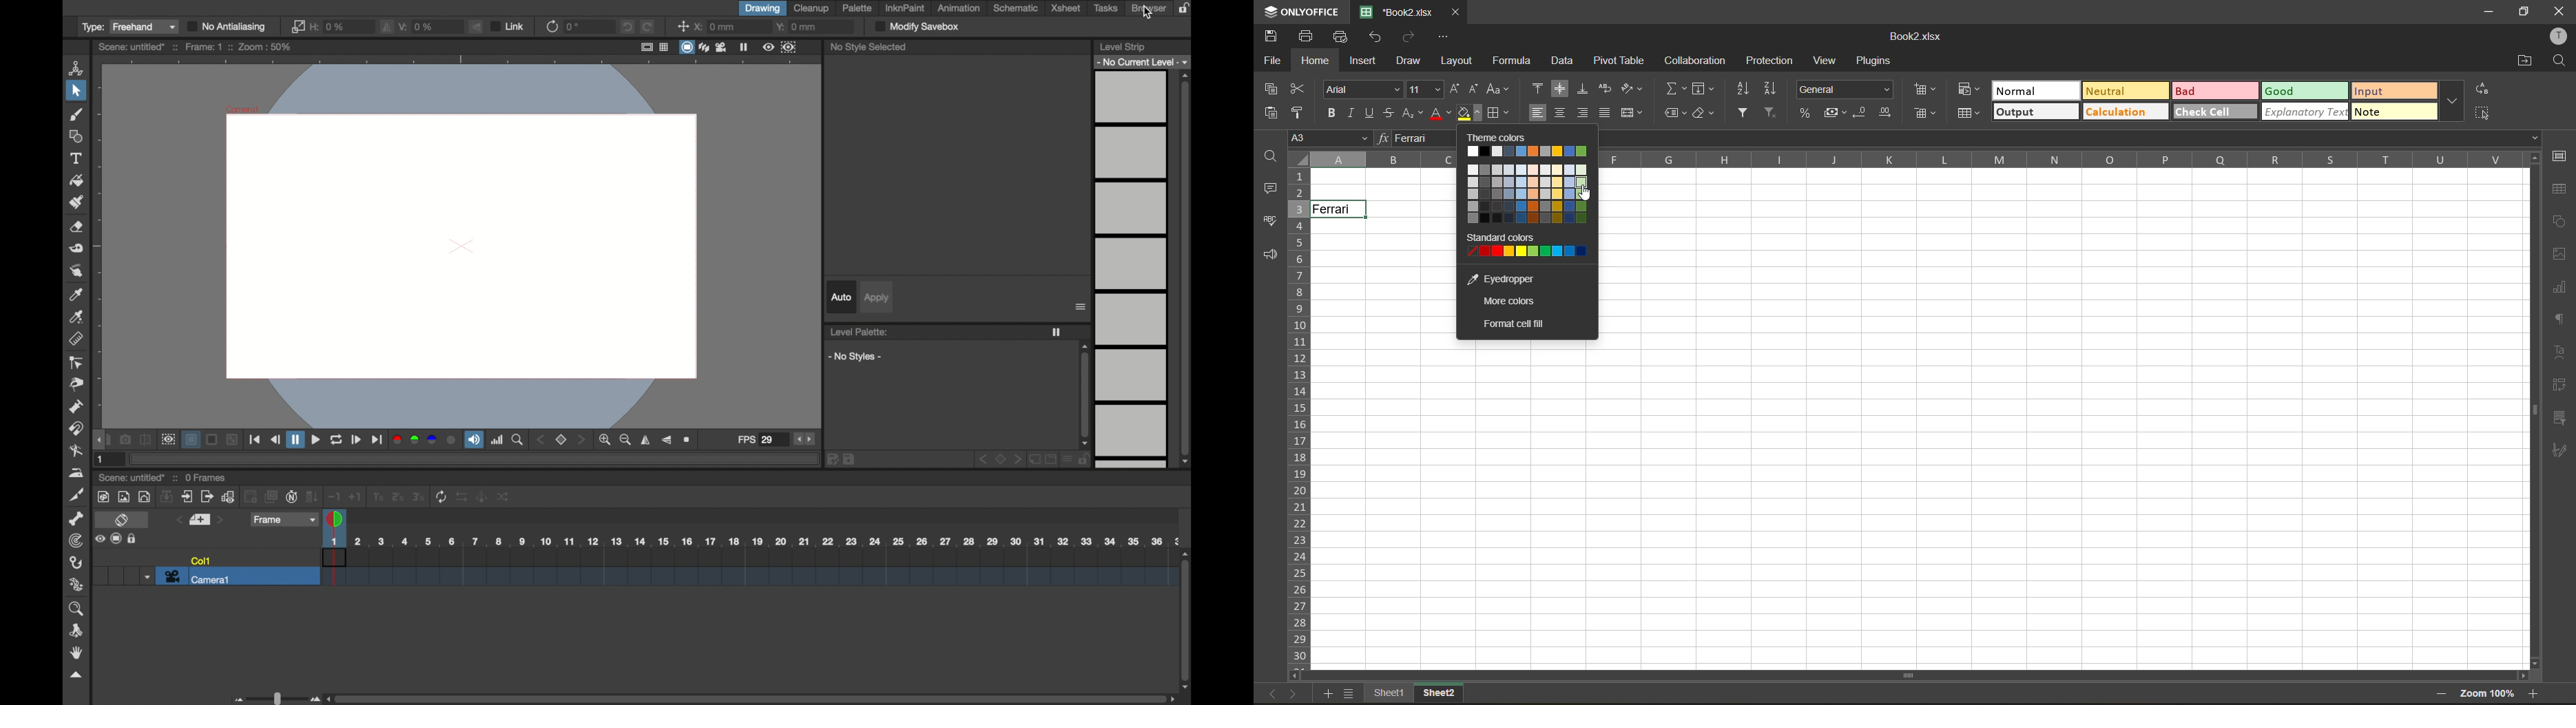 This screenshot has width=2576, height=728. I want to click on flip horizontally, so click(647, 439).